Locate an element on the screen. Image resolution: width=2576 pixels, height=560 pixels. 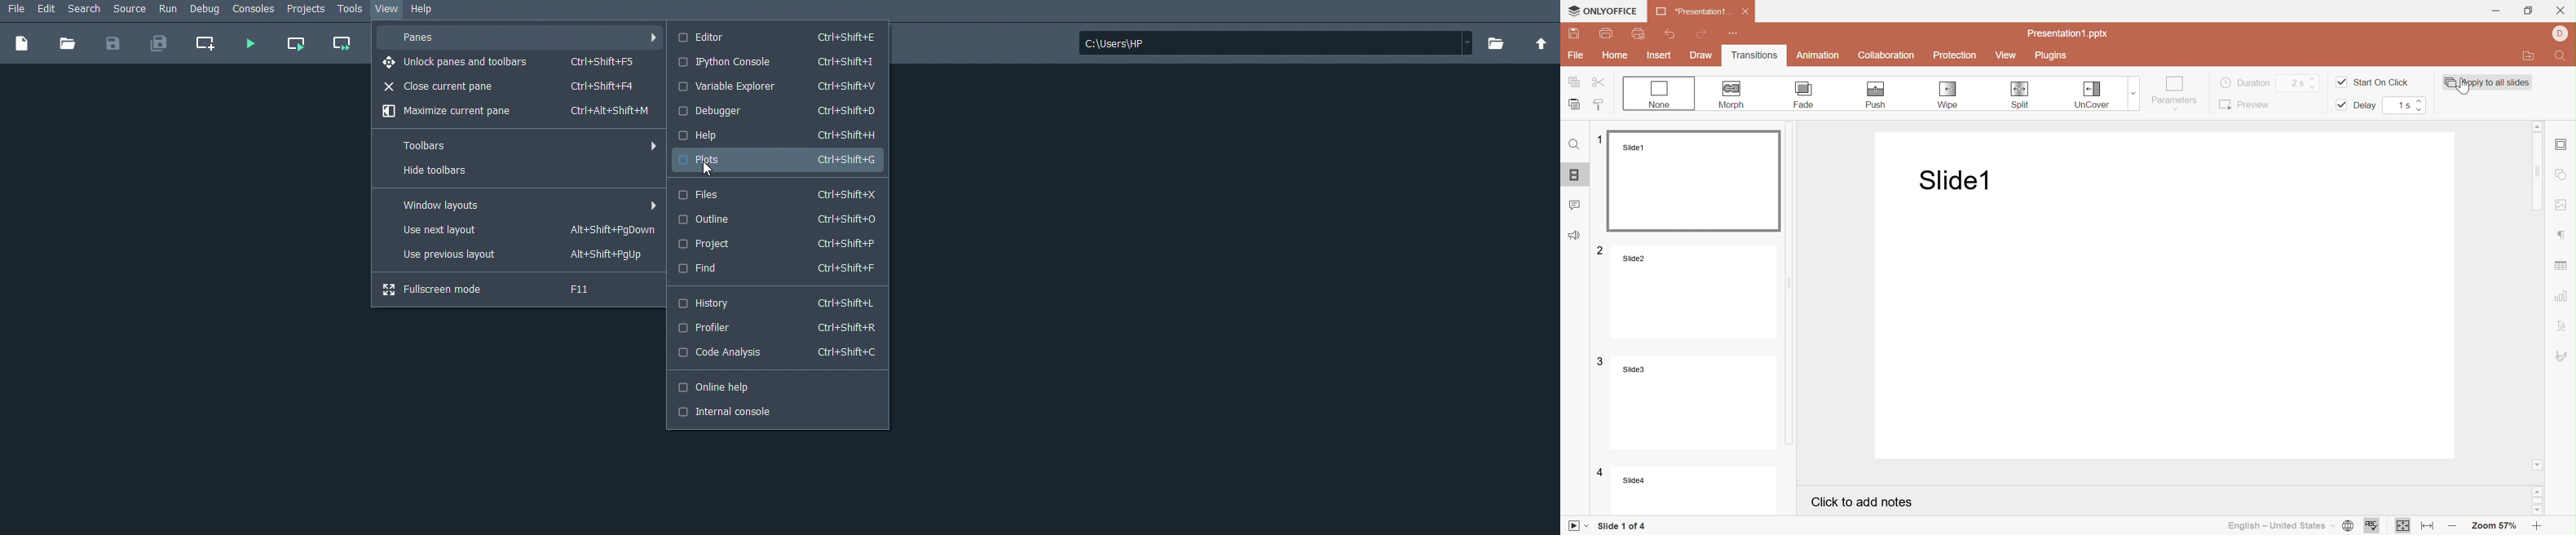
Transitions drop down is located at coordinates (2136, 92).